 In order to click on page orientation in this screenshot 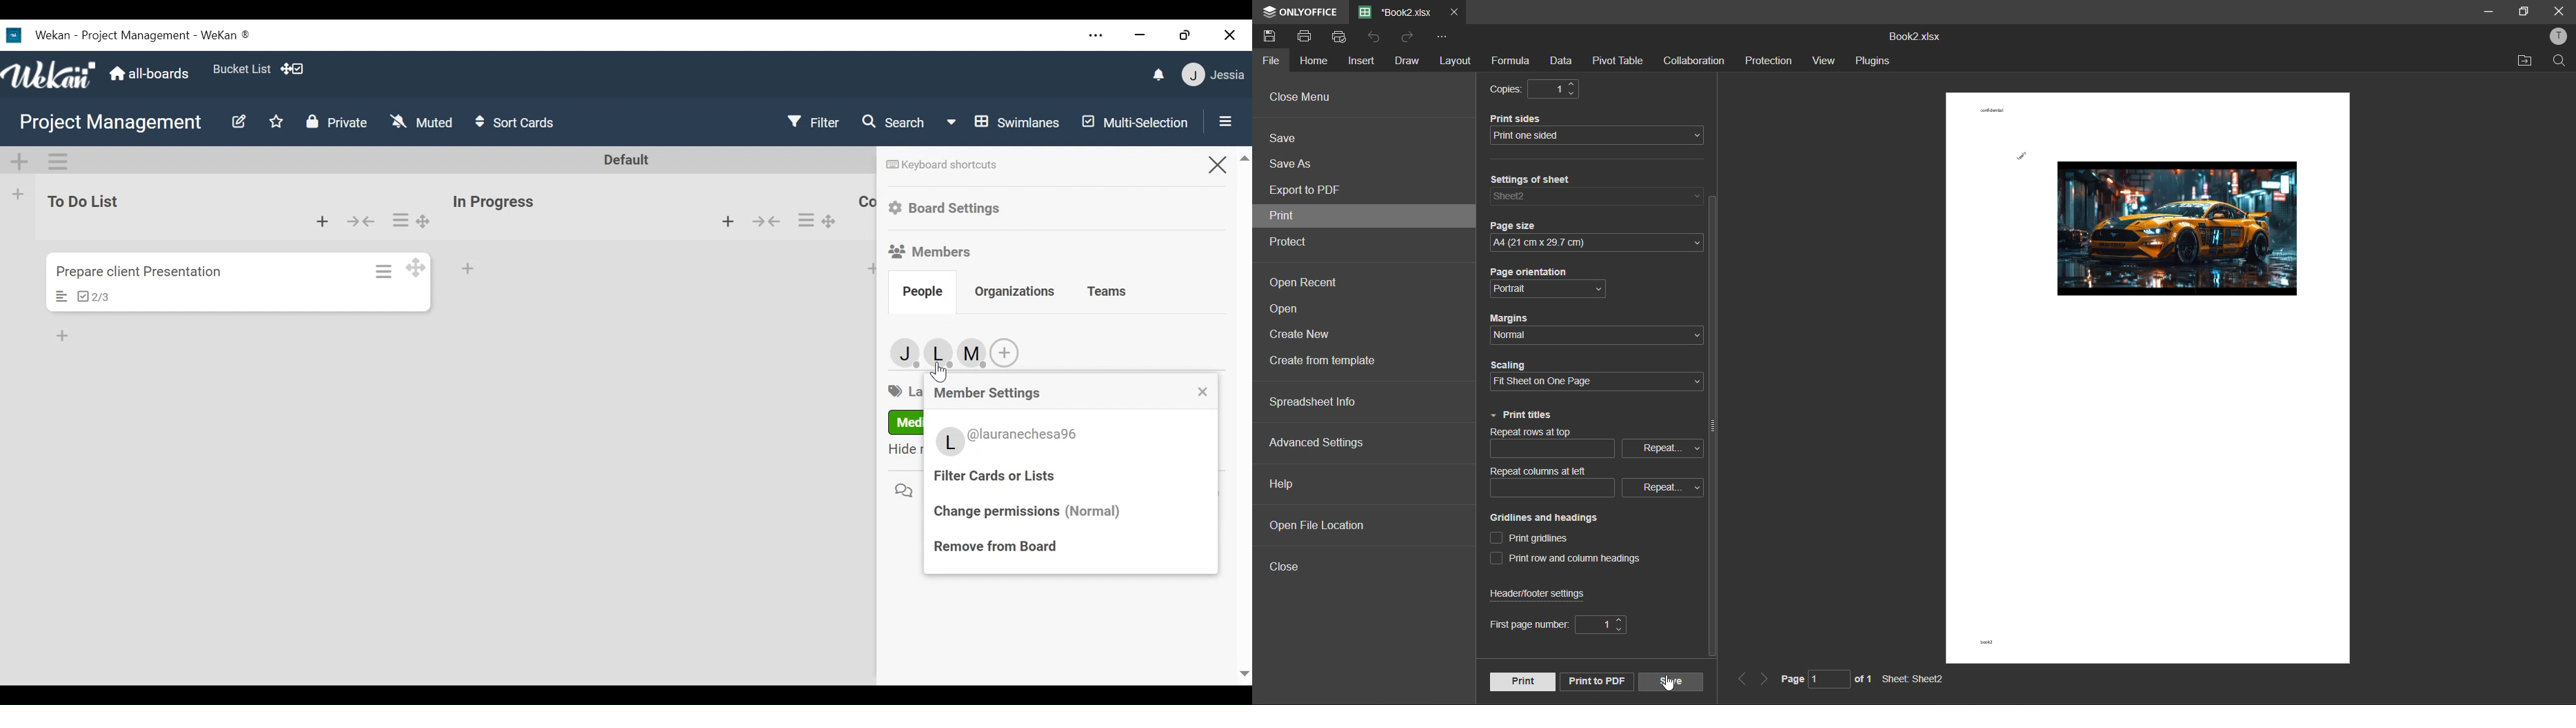, I will do `click(1547, 291)`.